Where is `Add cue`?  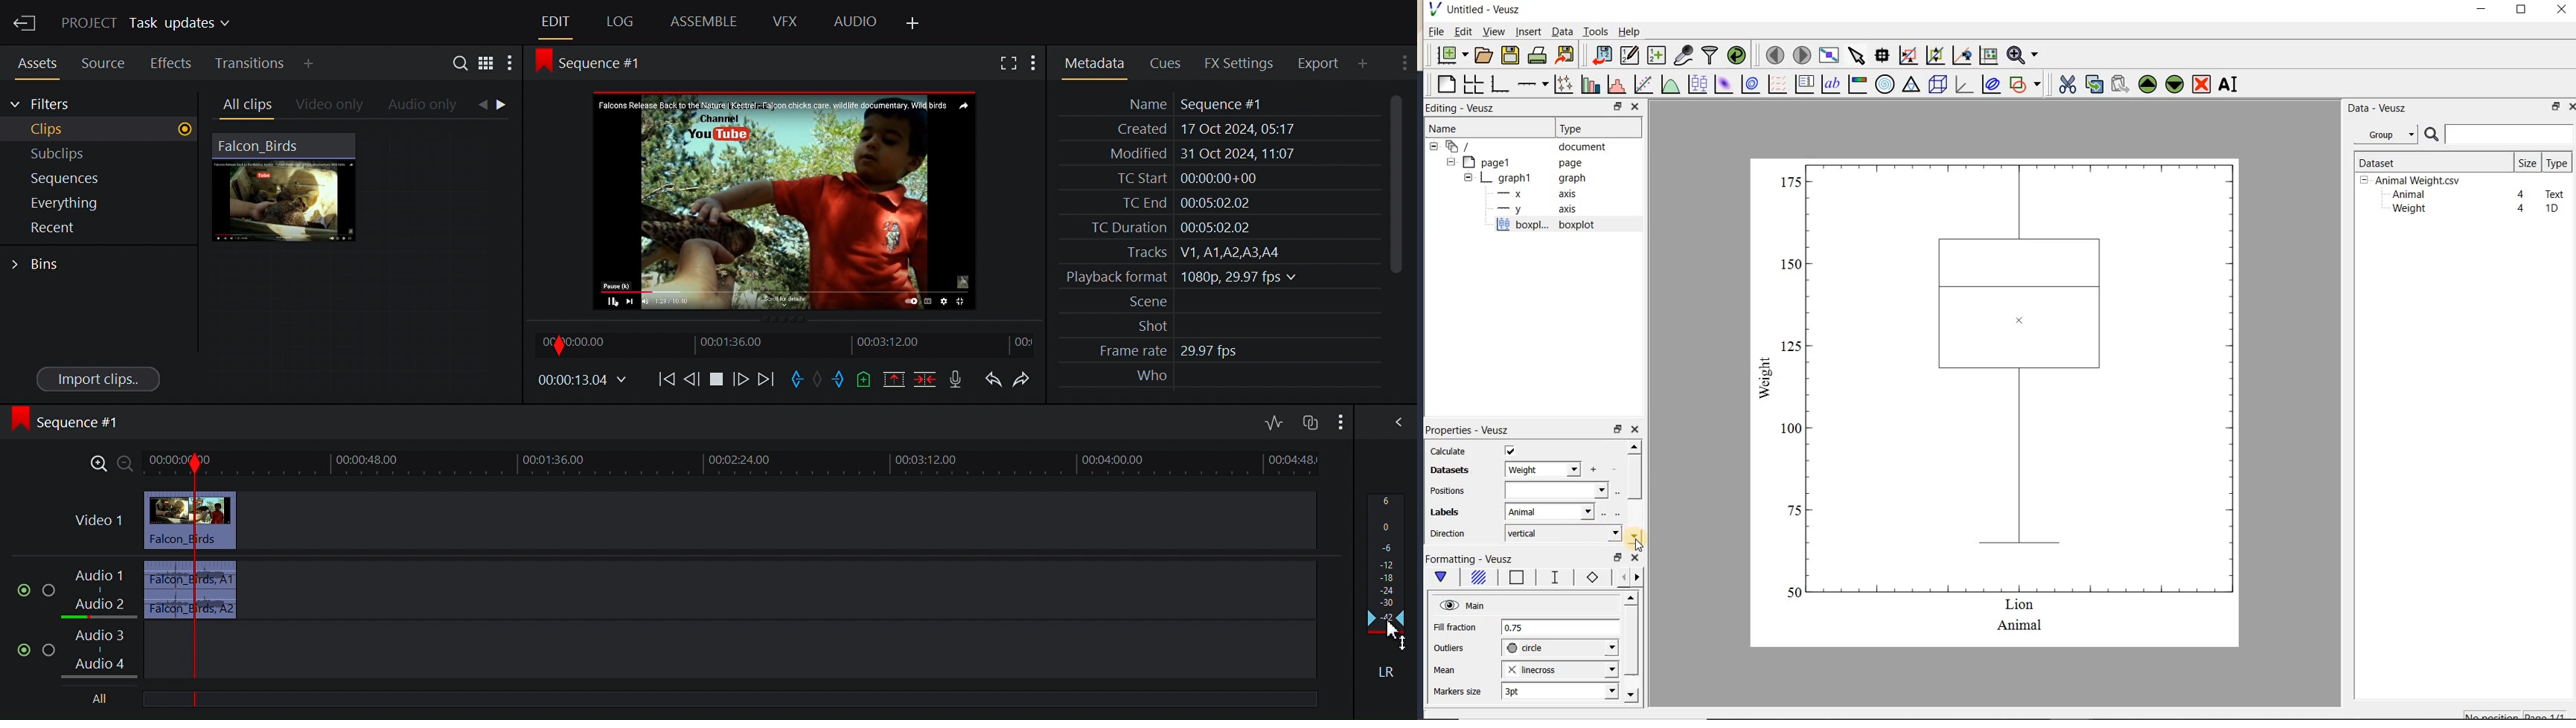
Add cue is located at coordinates (863, 379).